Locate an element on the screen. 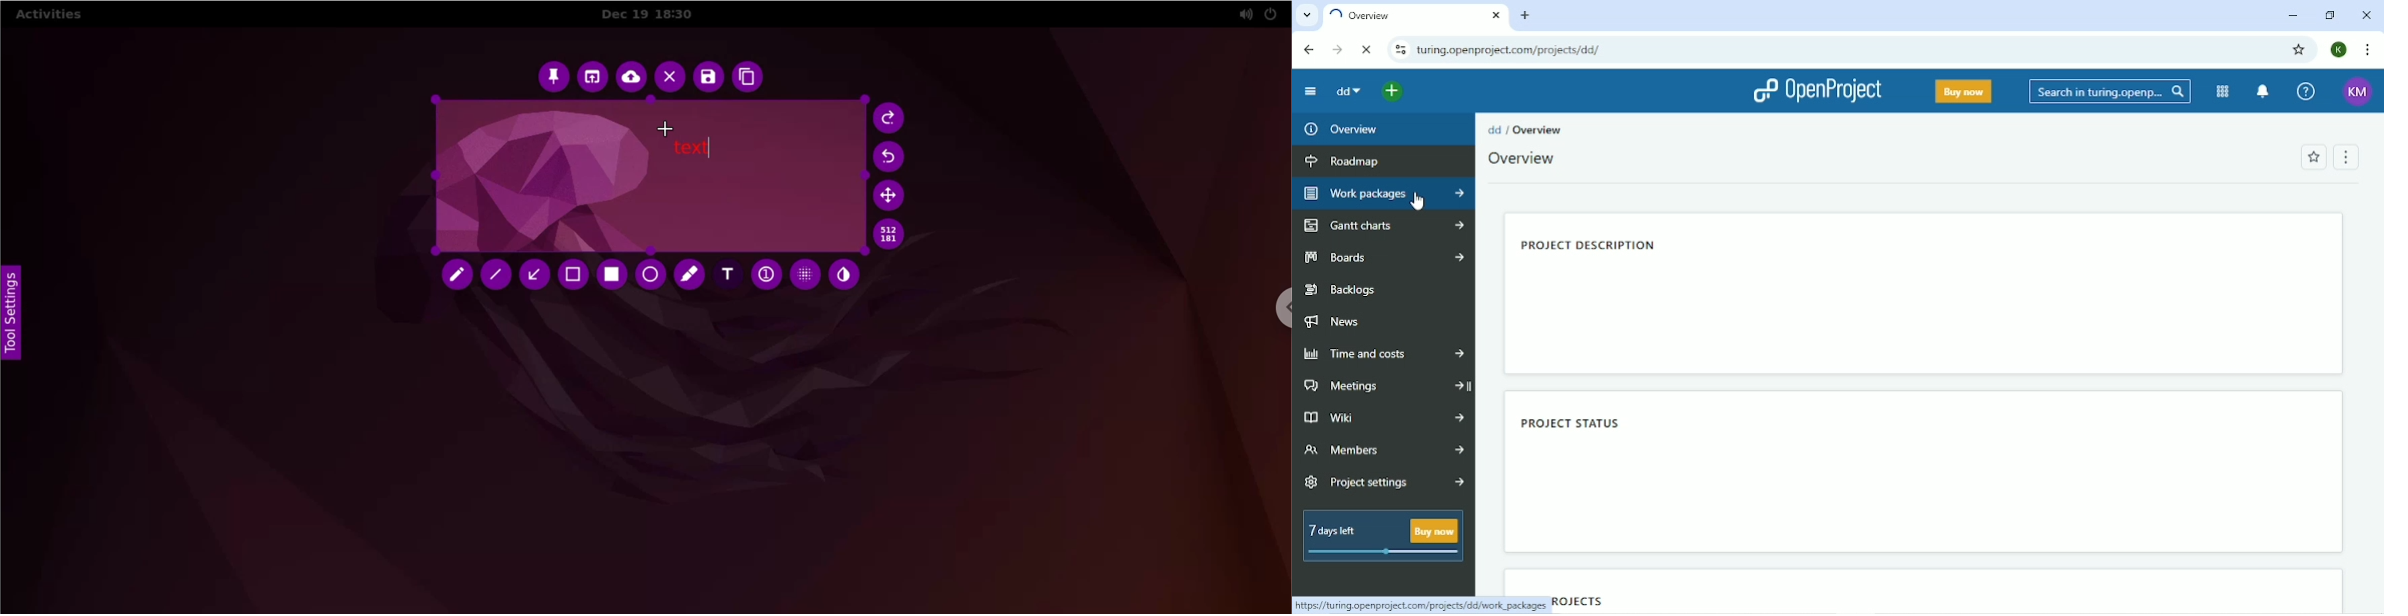 The image size is (2408, 616). Overview is located at coordinates (1522, 158).